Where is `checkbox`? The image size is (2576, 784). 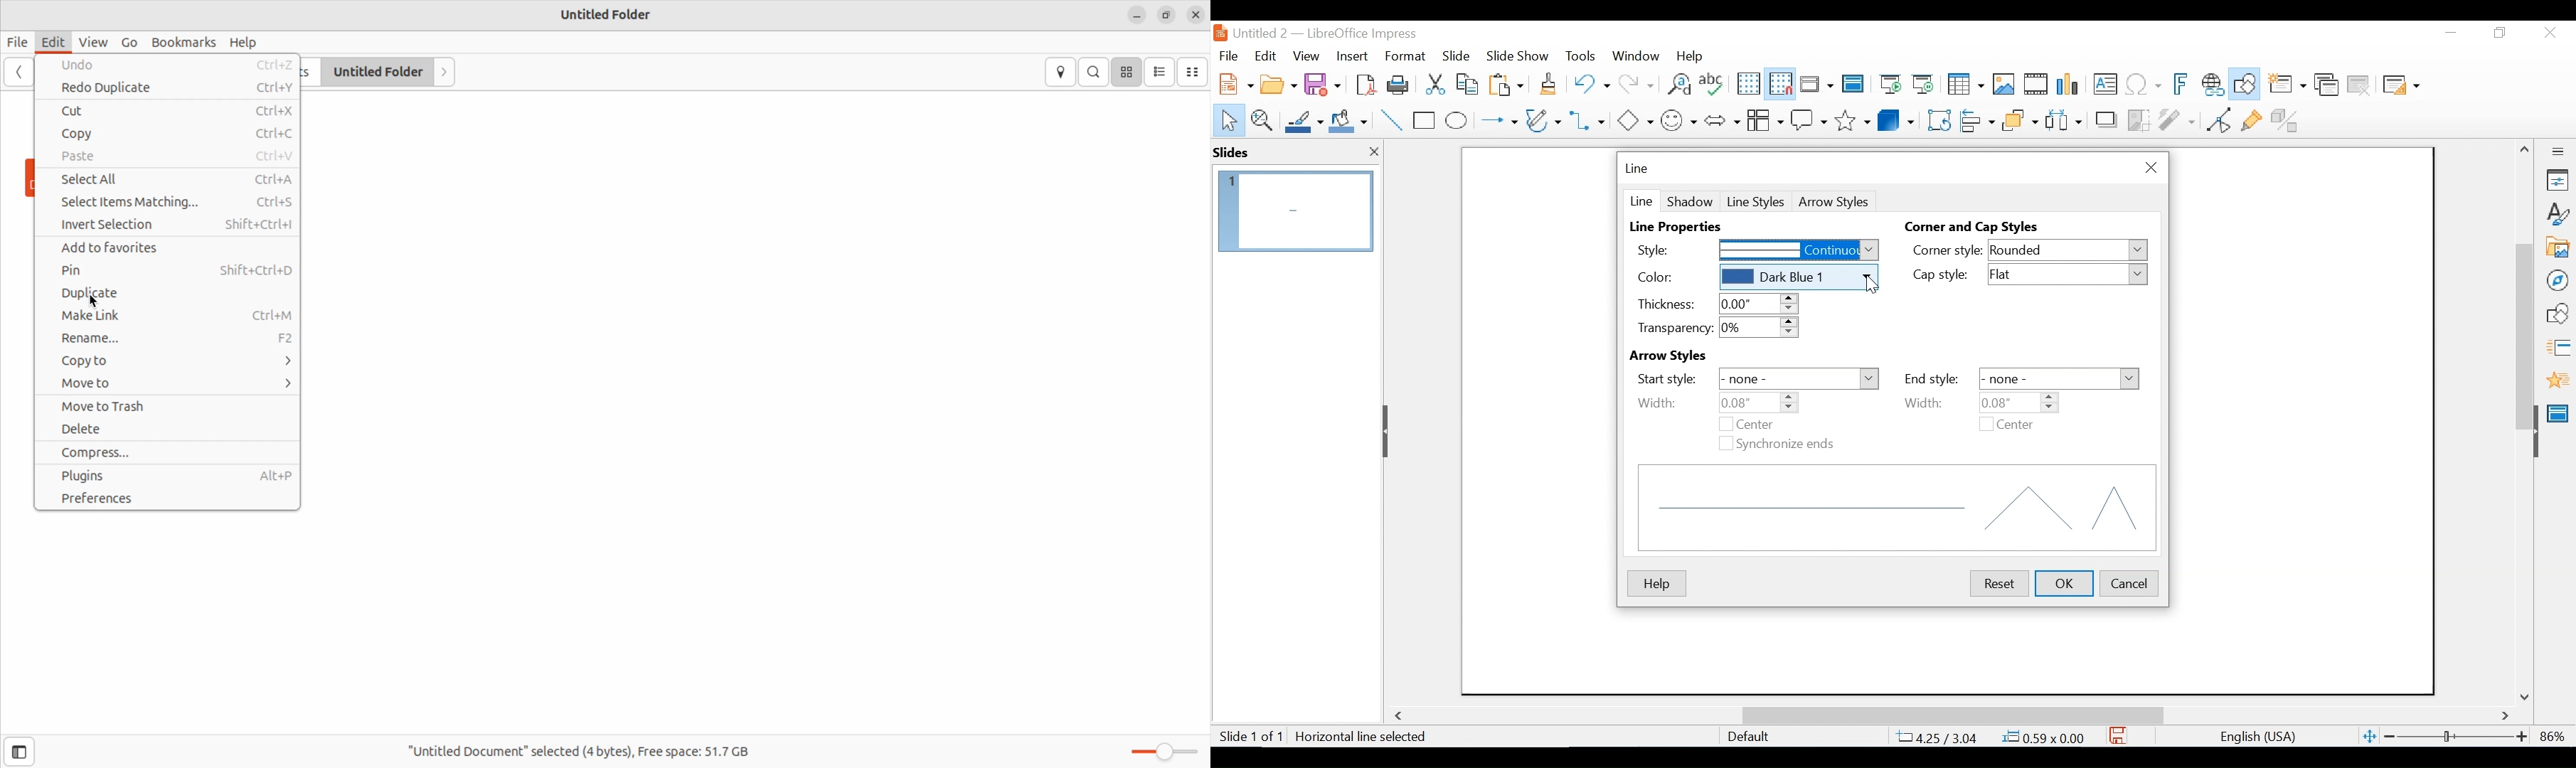 checkbox is located at coordinates (1725, 425).